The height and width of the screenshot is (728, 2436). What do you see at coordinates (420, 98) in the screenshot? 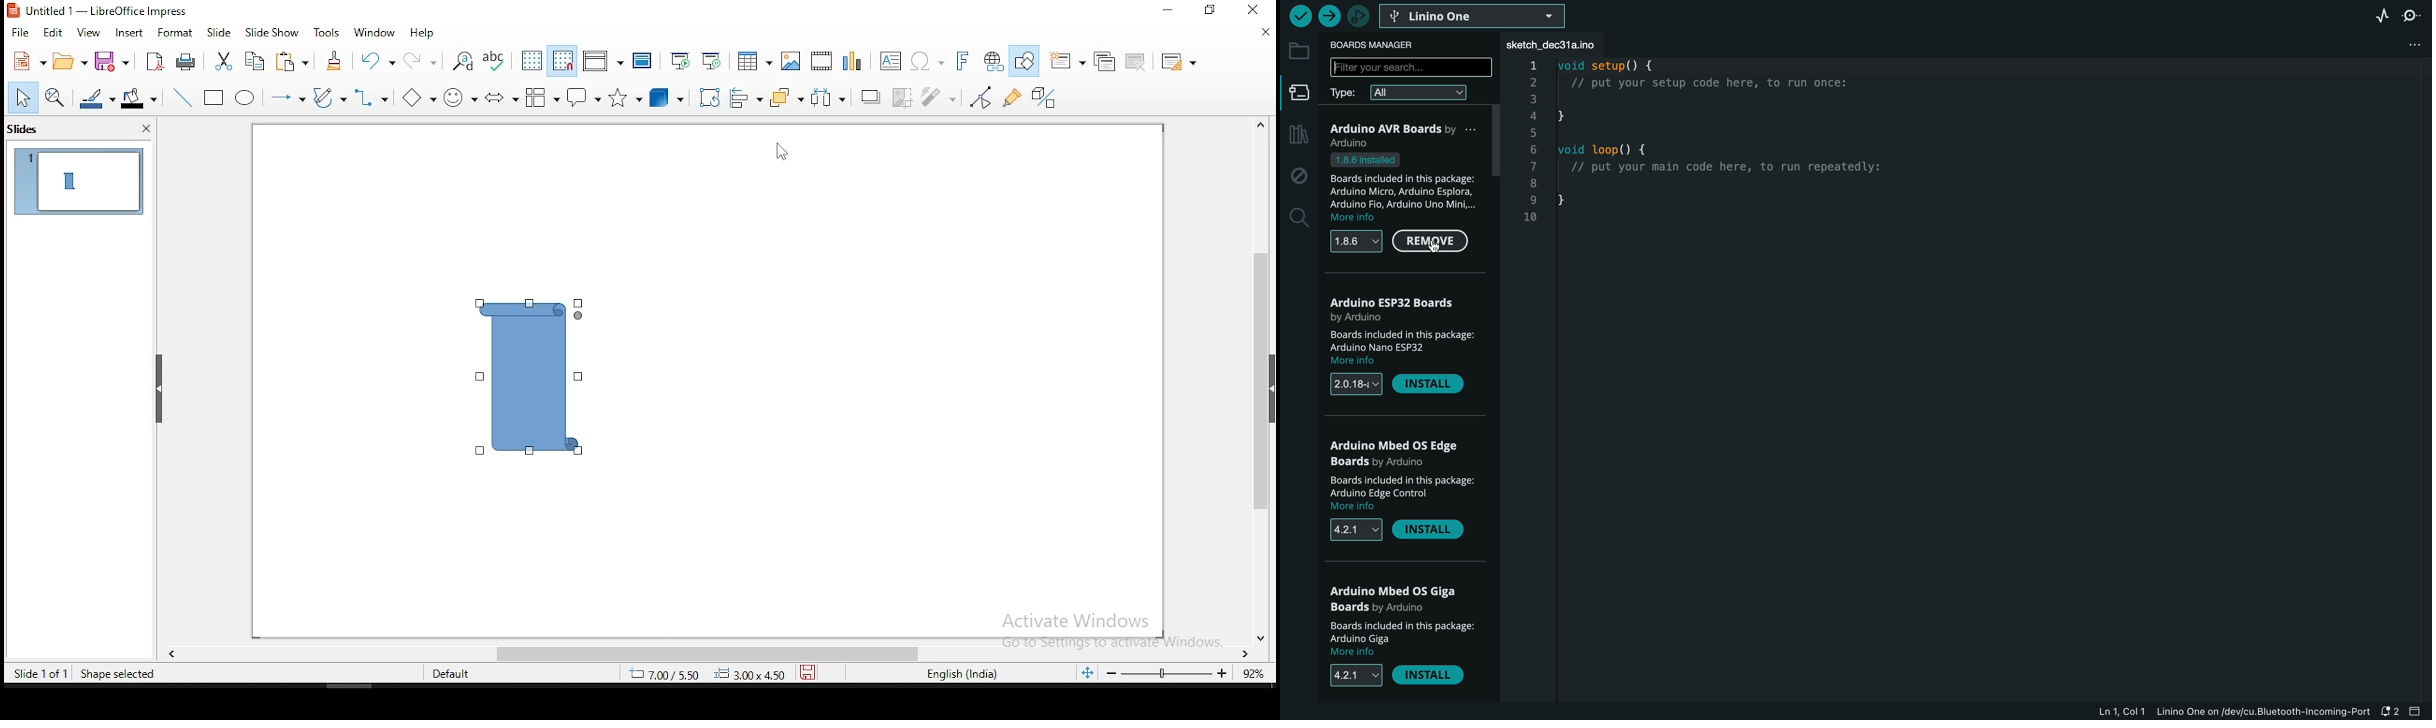
I see `basic shapes` at bounding box center [420, 98].